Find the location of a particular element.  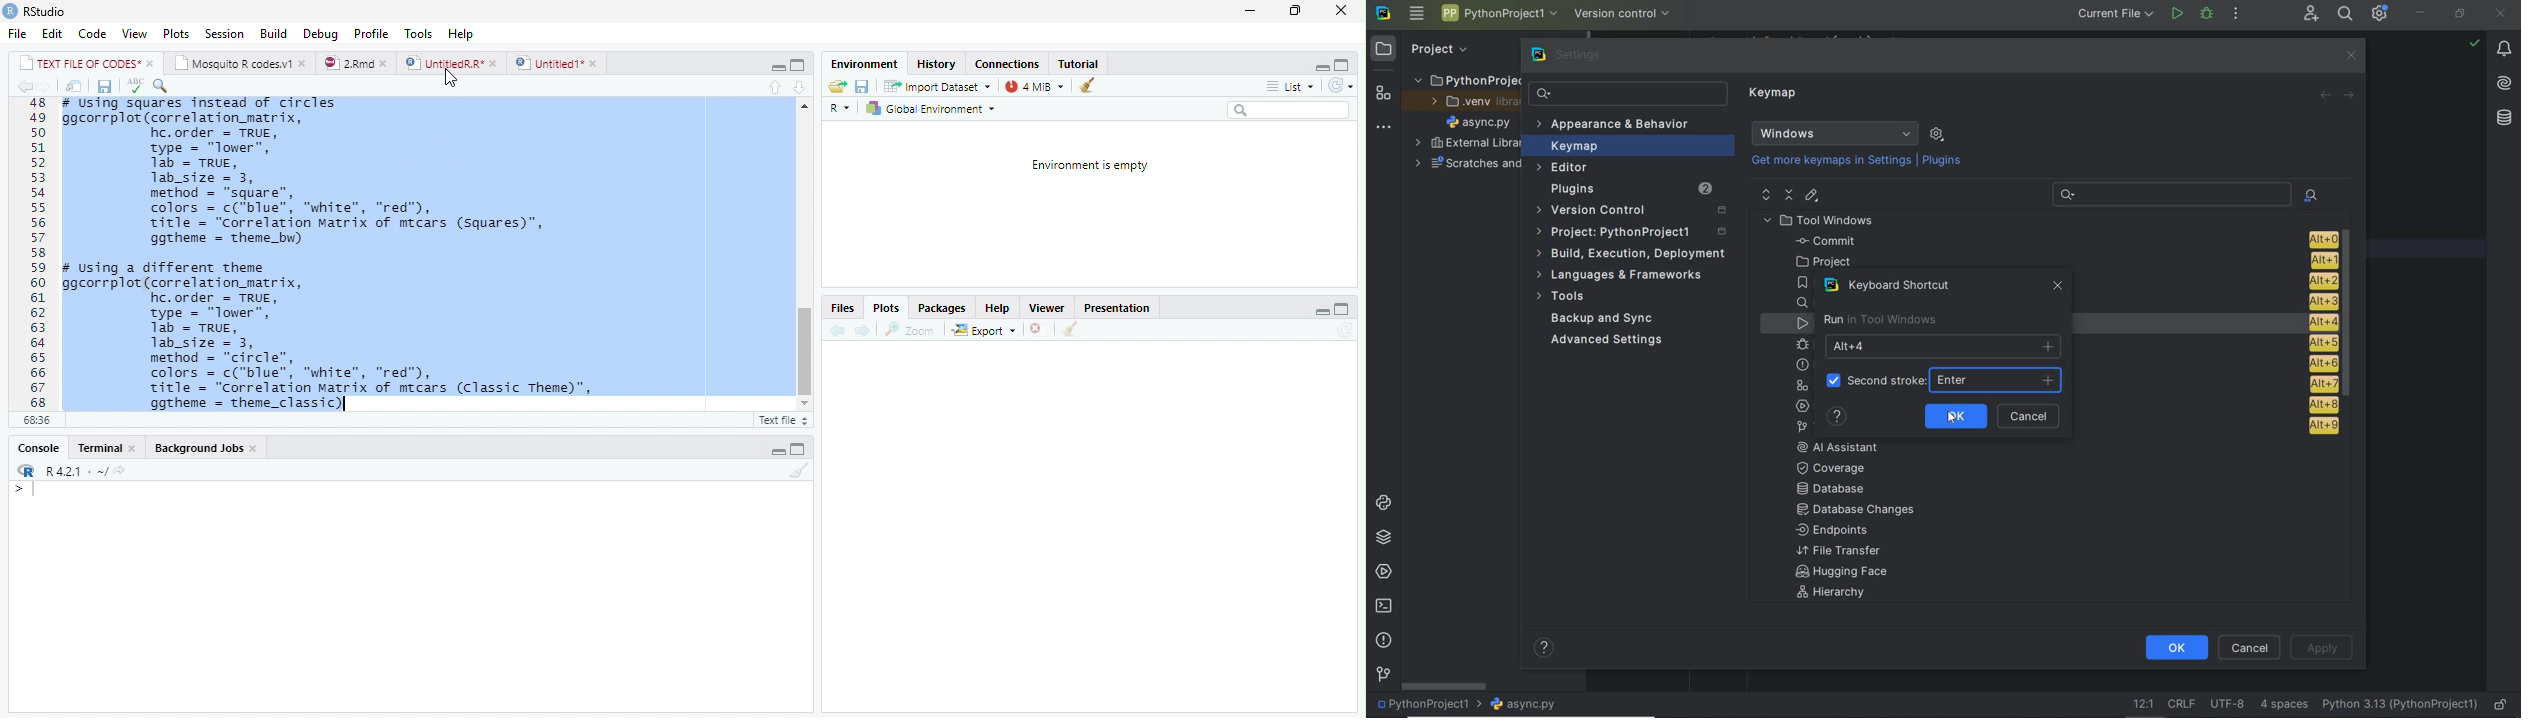

Appearance & Behavior is located at coordinates (1615, 125).